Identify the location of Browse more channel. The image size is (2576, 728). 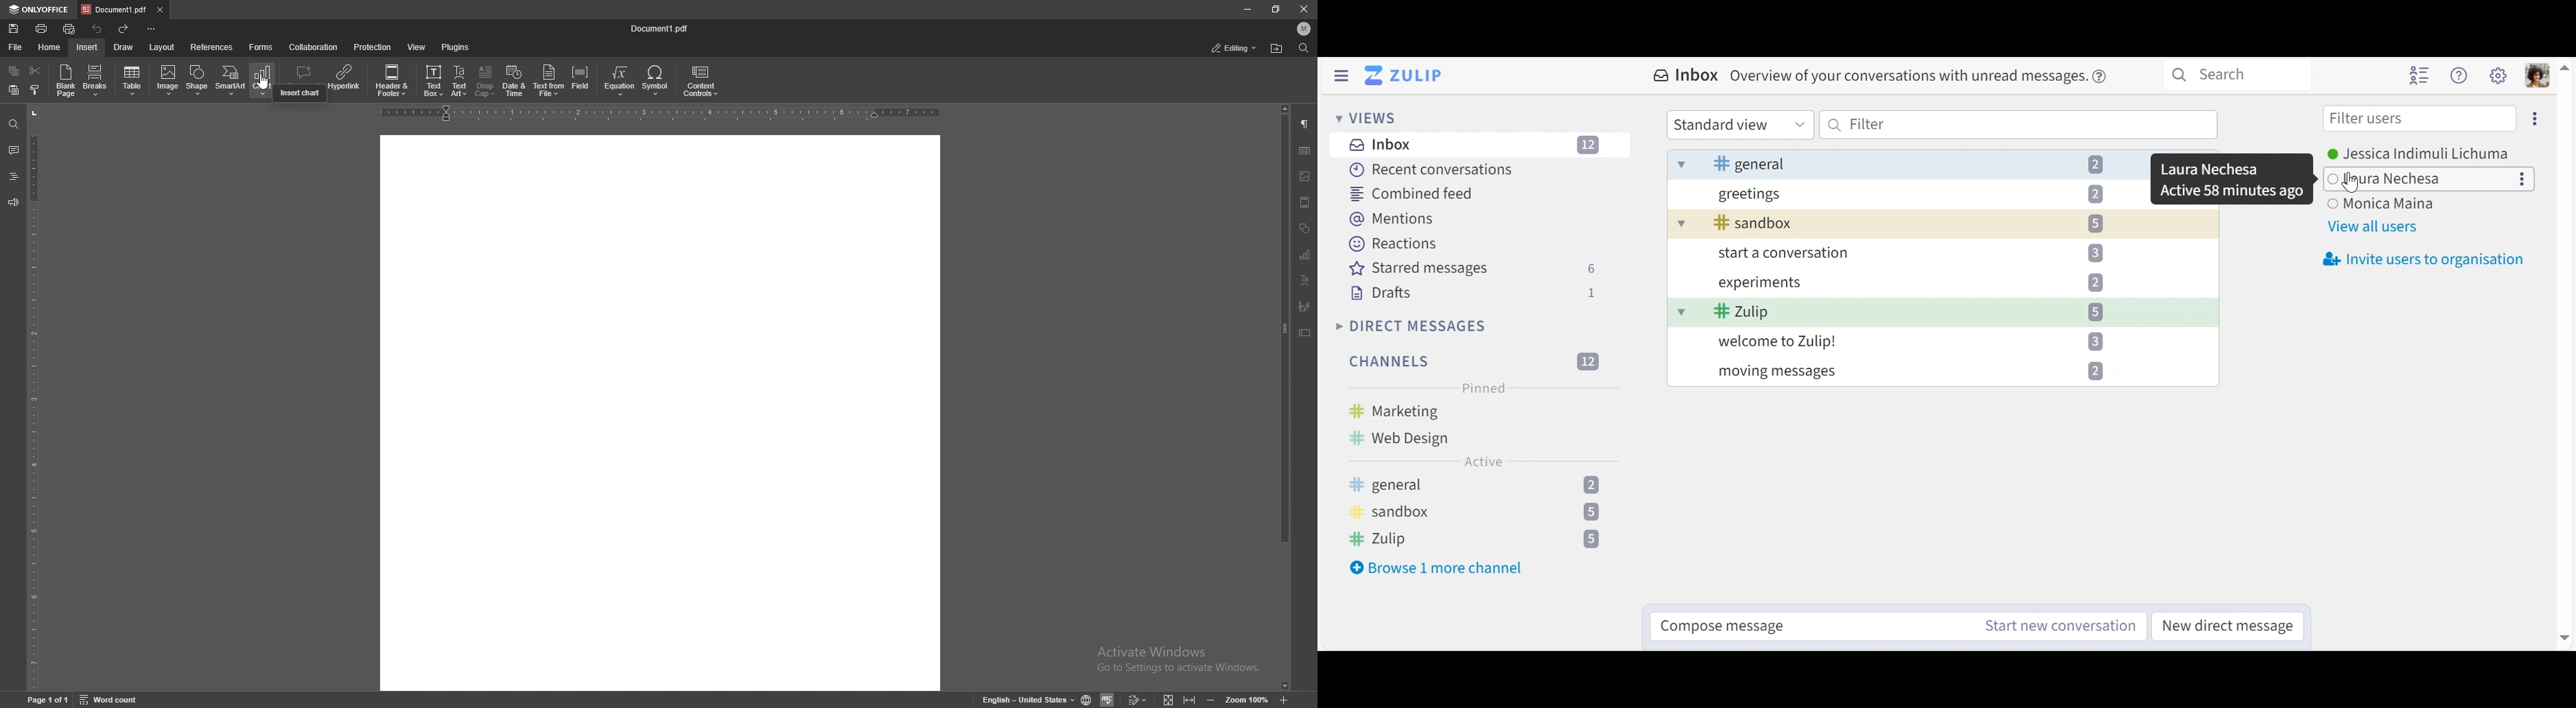
(1436, 568).